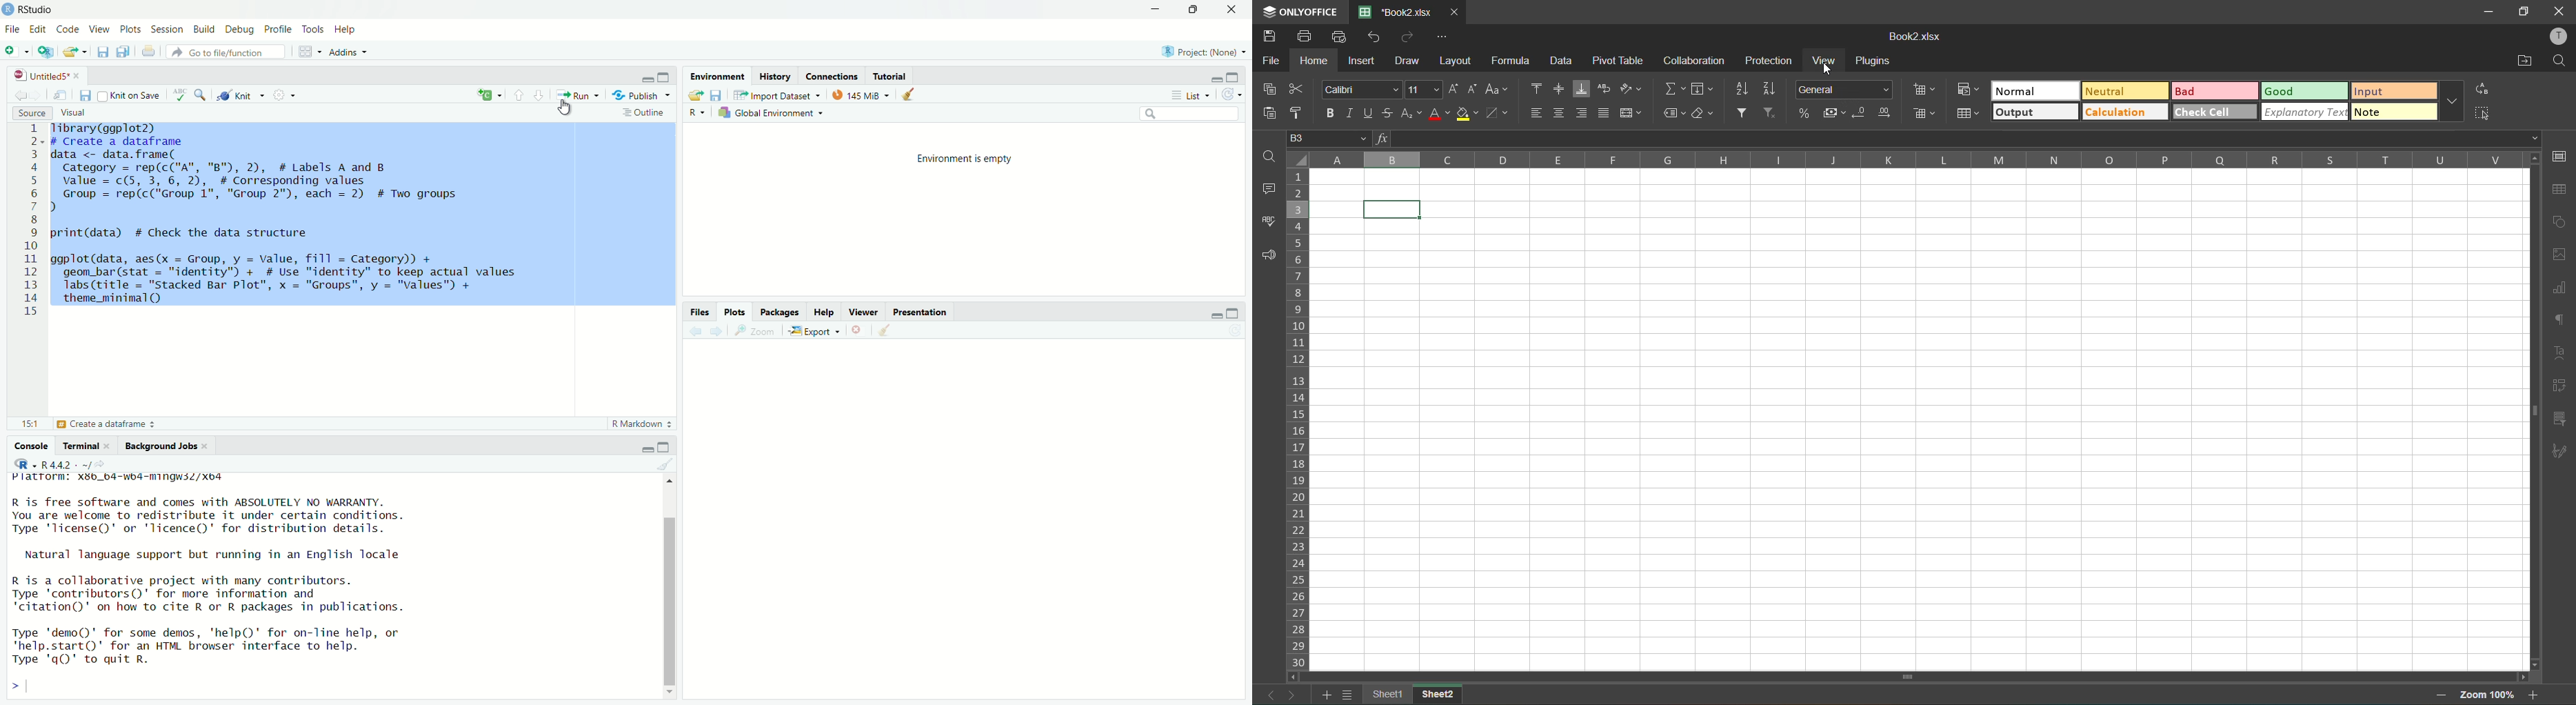 The height and width of the screenshot is (728, 2576). I want to click on Zoom, so click(758, 330).